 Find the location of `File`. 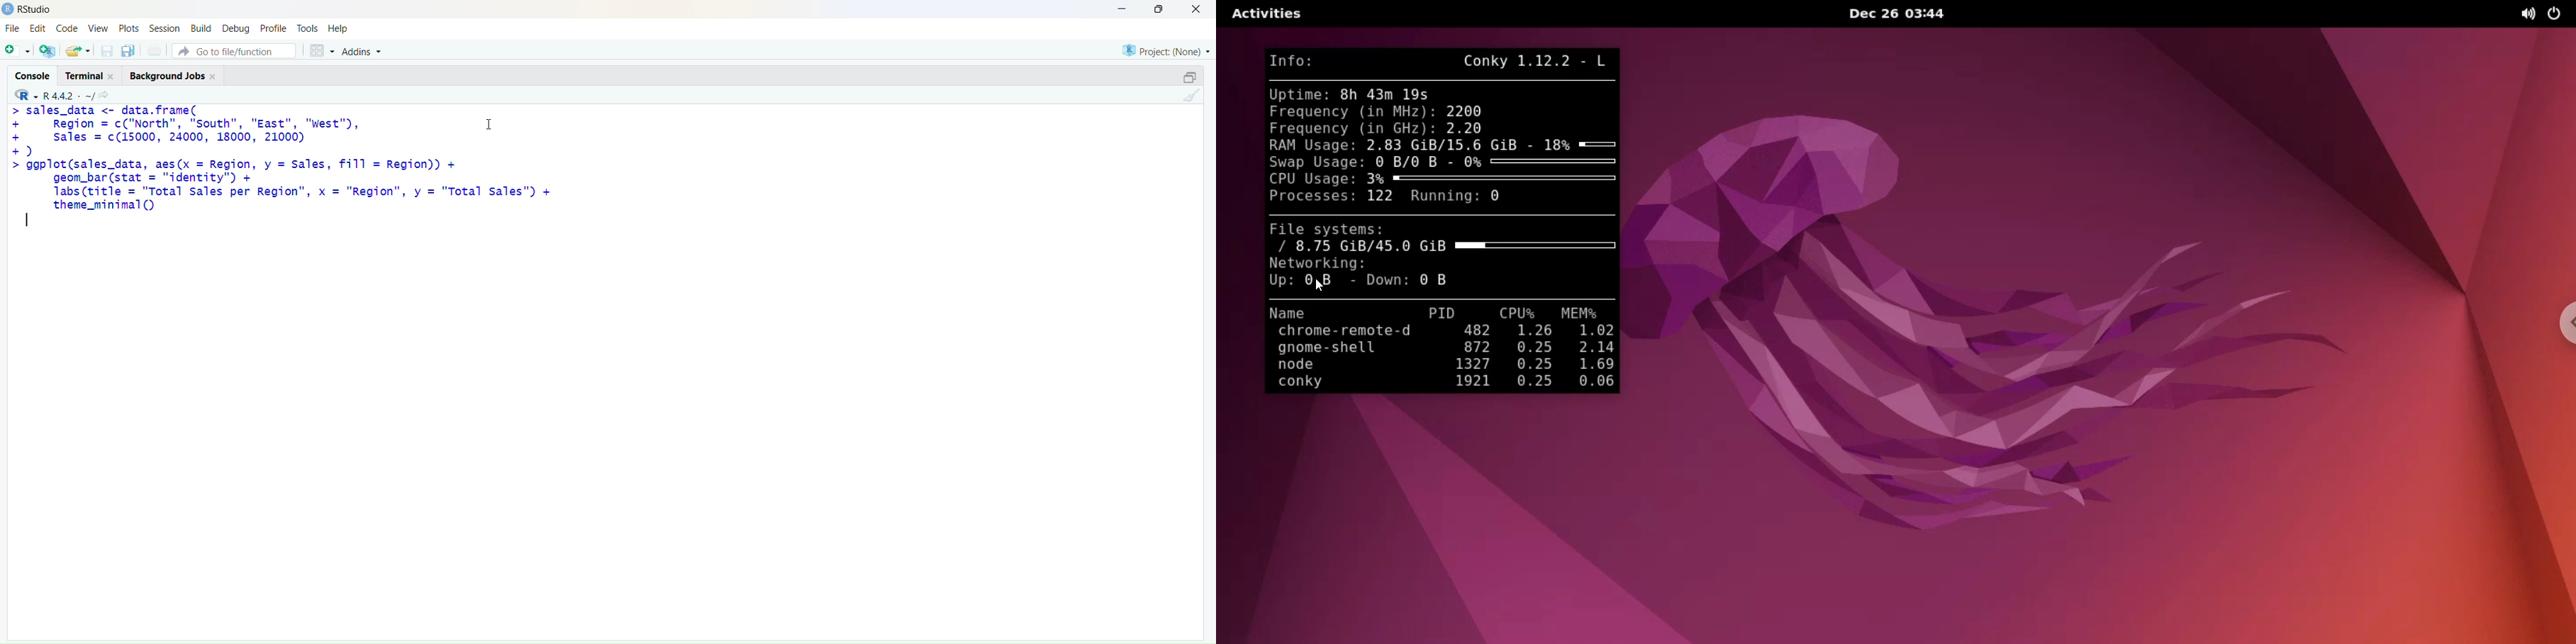

File is located at coordinates (13, 29).